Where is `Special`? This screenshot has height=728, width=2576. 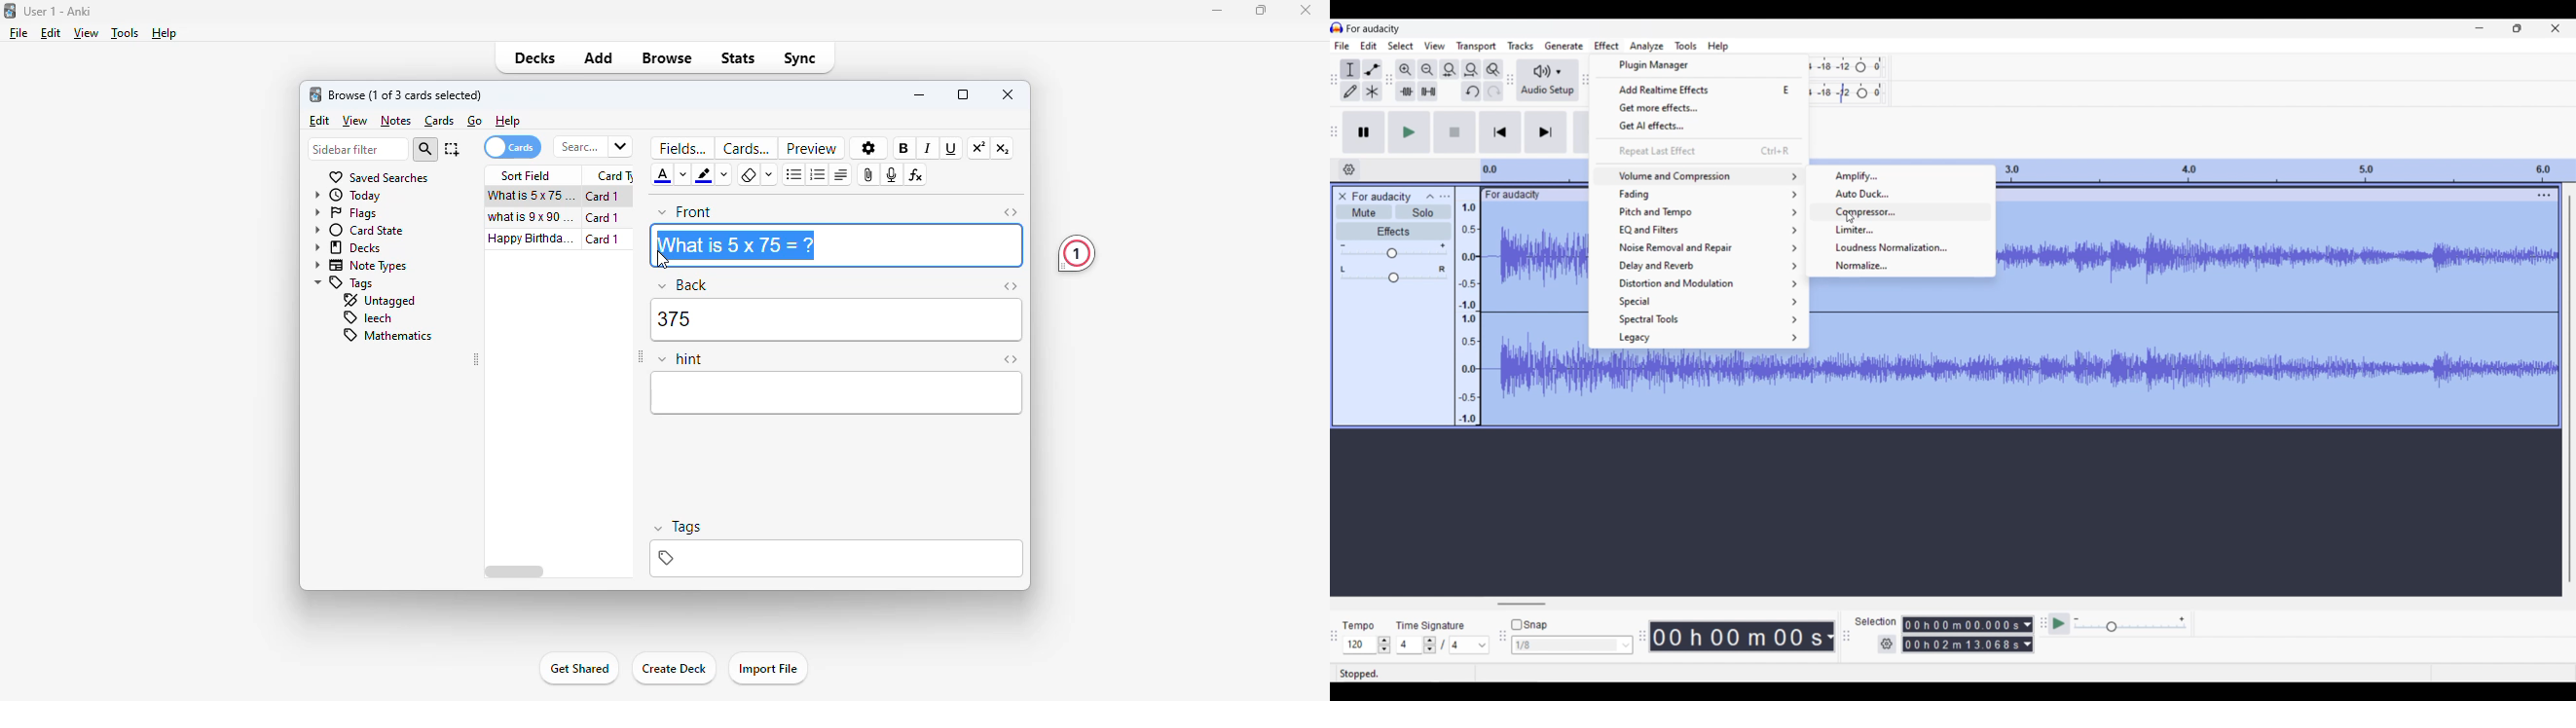 Special is located at coordinates (1699, 302).